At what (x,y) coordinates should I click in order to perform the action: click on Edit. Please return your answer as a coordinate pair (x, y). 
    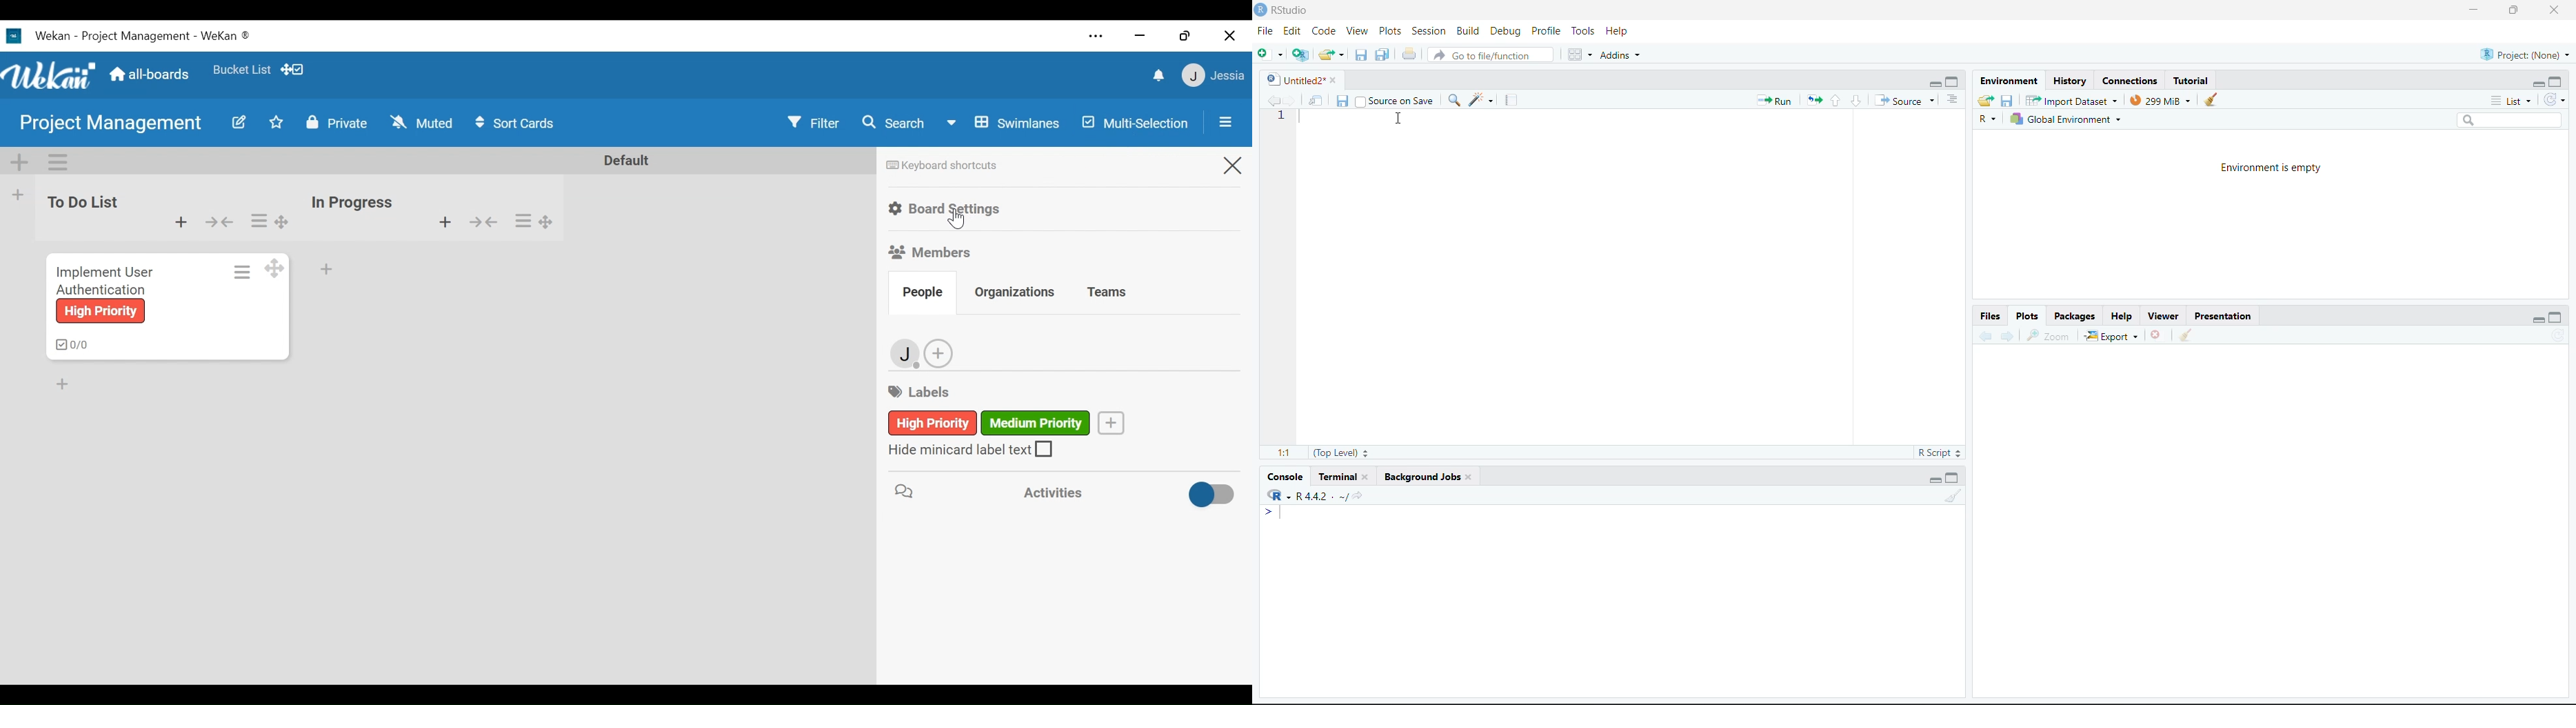
    Looking at the image, I should click on (1292, 31).